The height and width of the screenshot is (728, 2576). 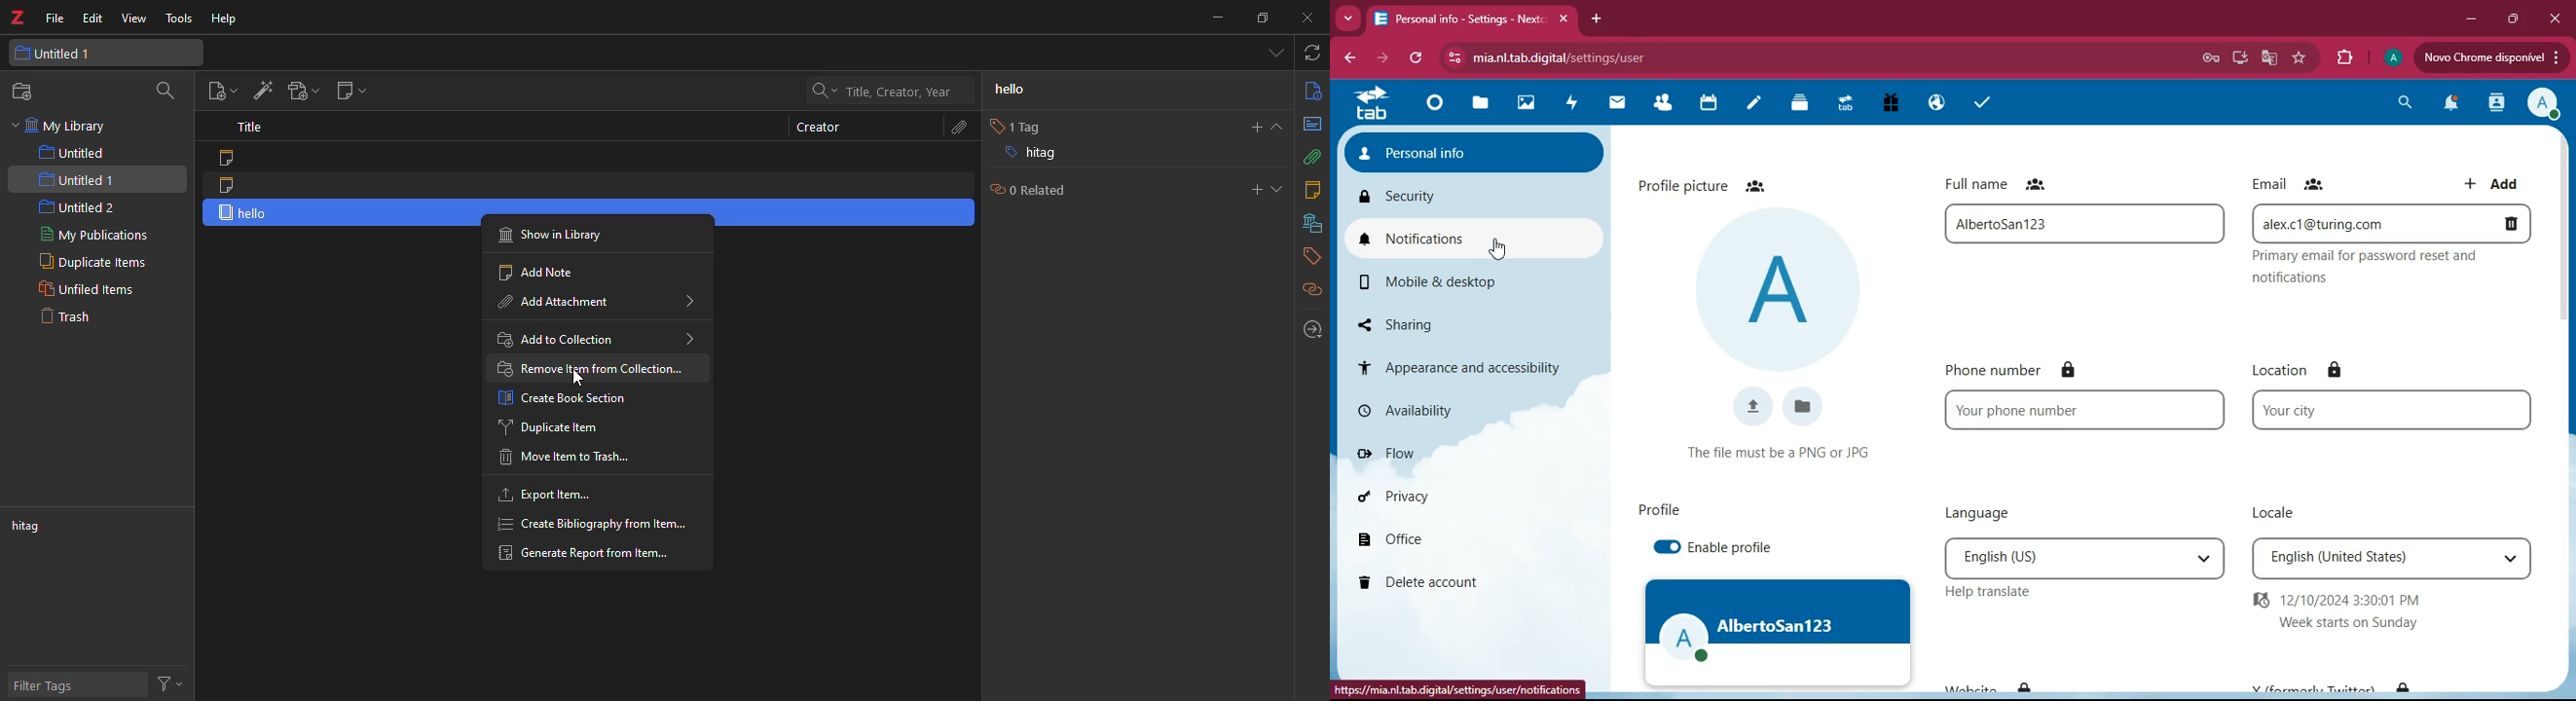 I want to click on url, so click(x=1640, y=58).